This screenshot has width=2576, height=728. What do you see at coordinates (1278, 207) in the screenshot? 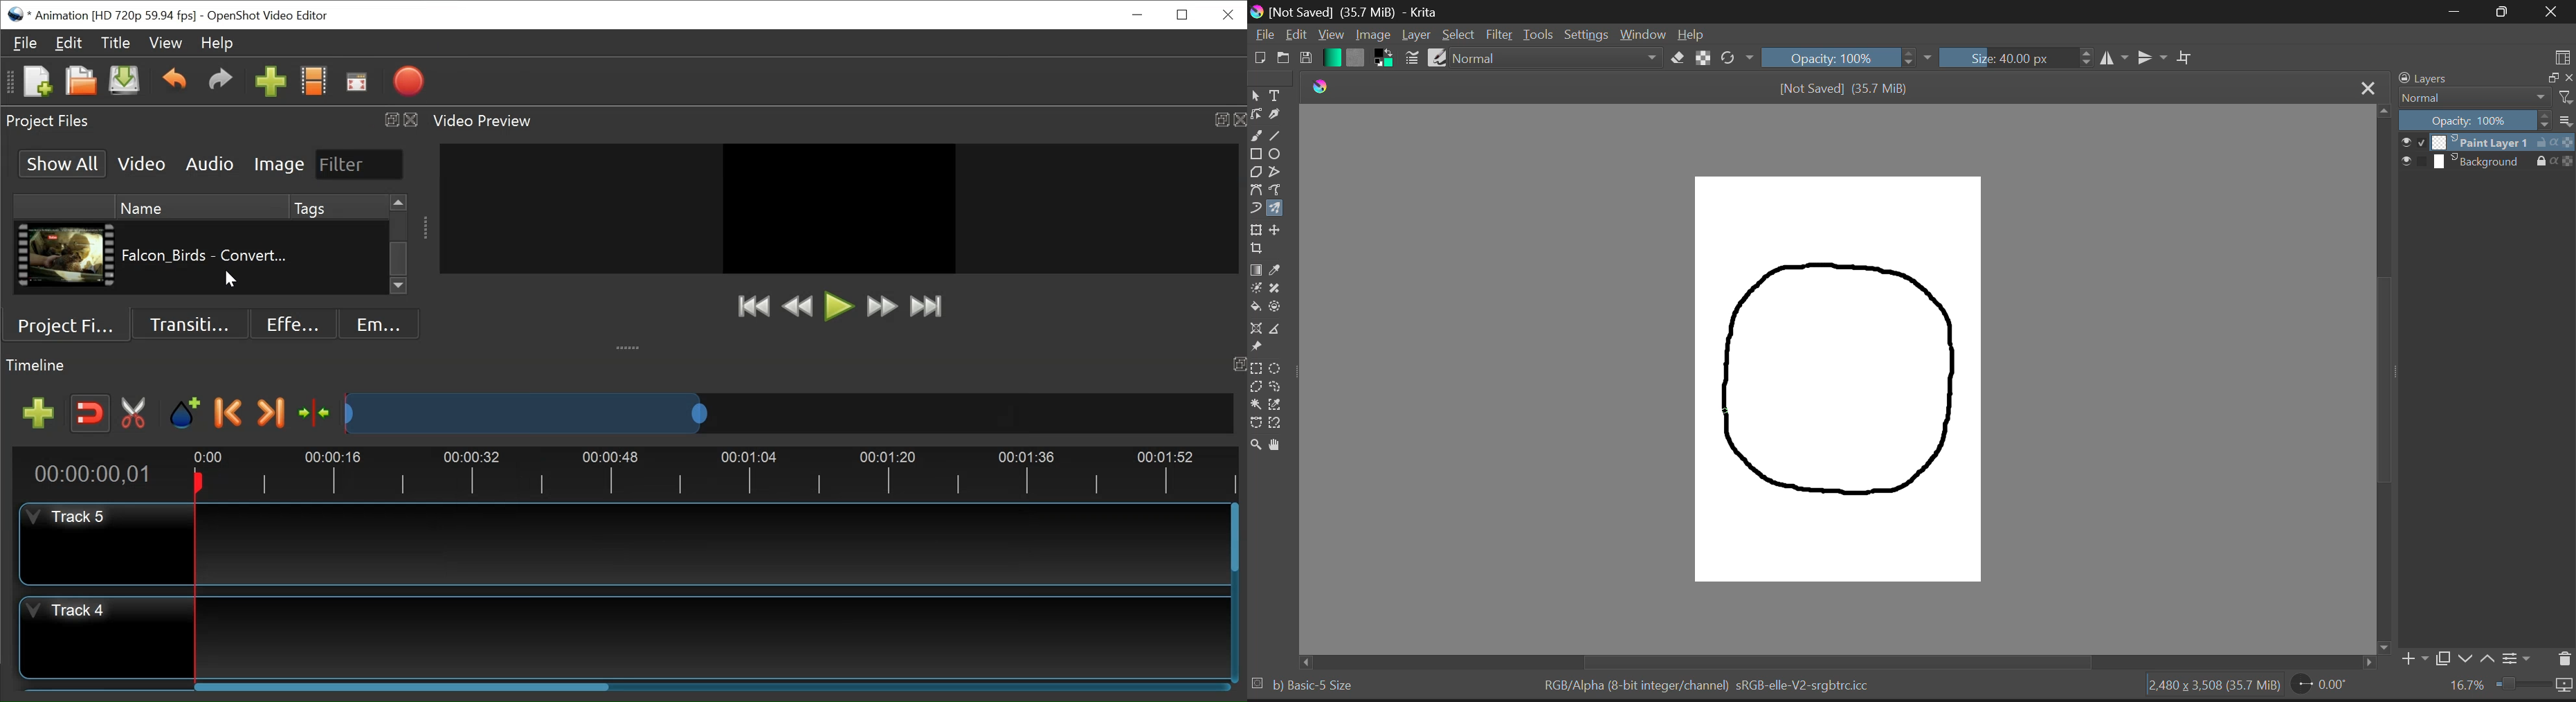
I see `Multibrush Tool Selected` at bounding box center [1278, 207].